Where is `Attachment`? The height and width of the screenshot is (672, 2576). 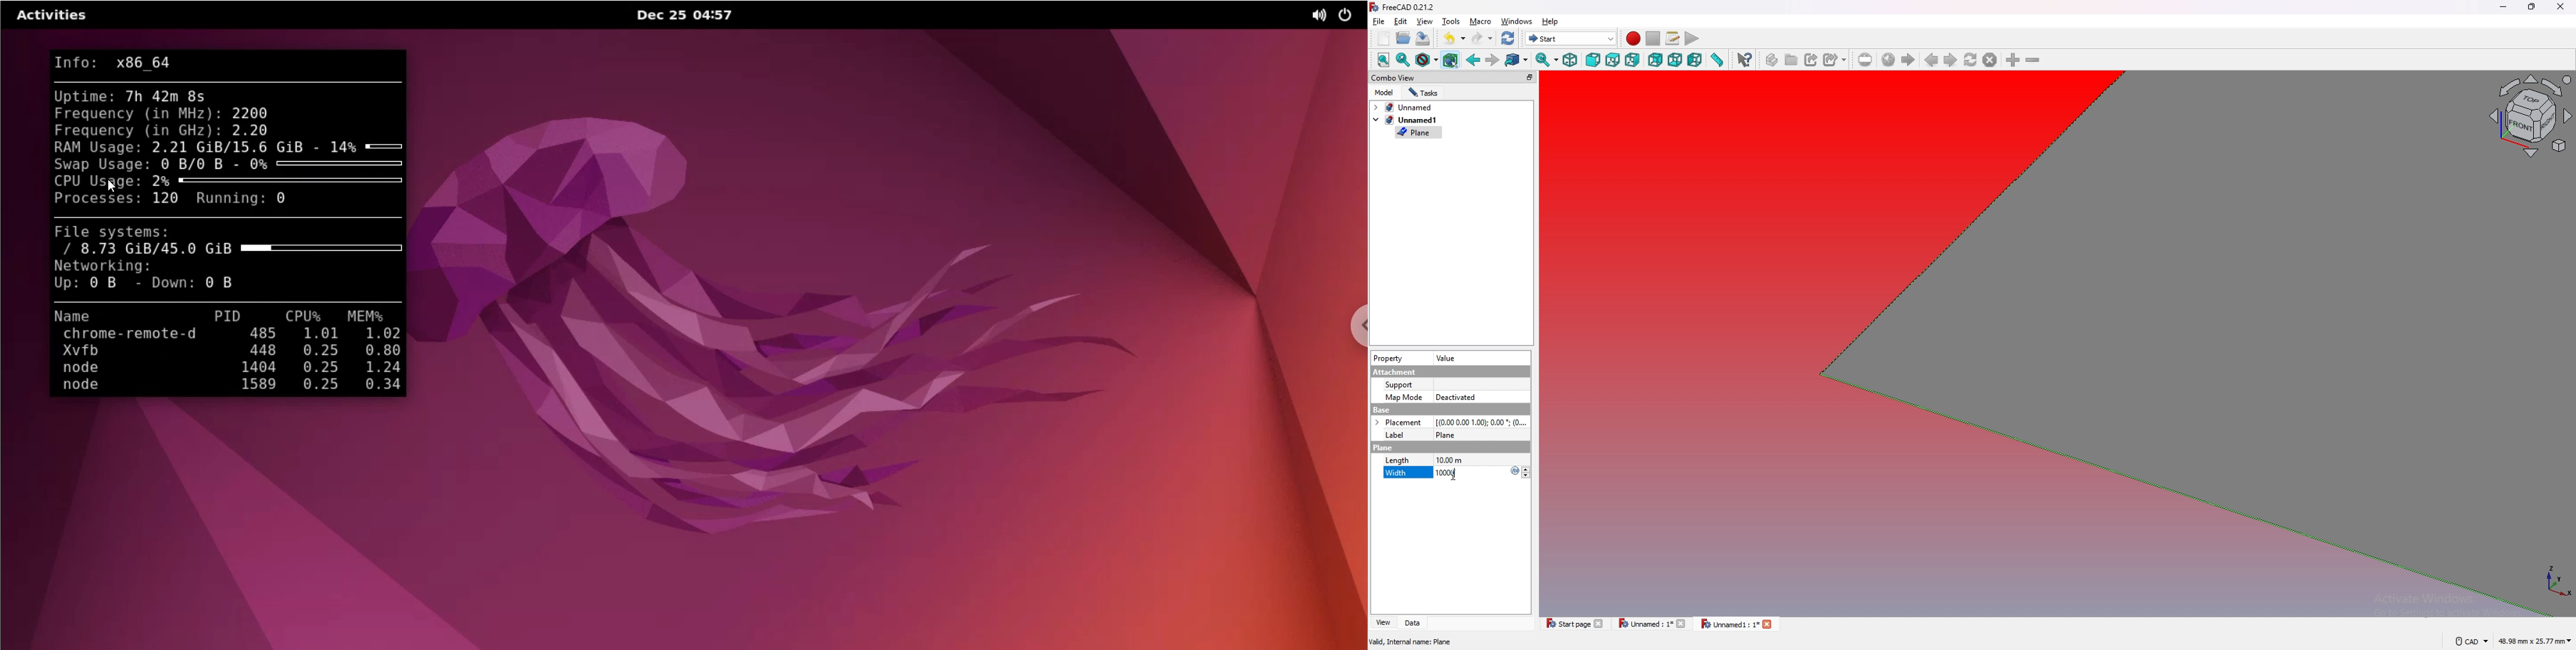 Attachment is located at coordinates (1397, 372).